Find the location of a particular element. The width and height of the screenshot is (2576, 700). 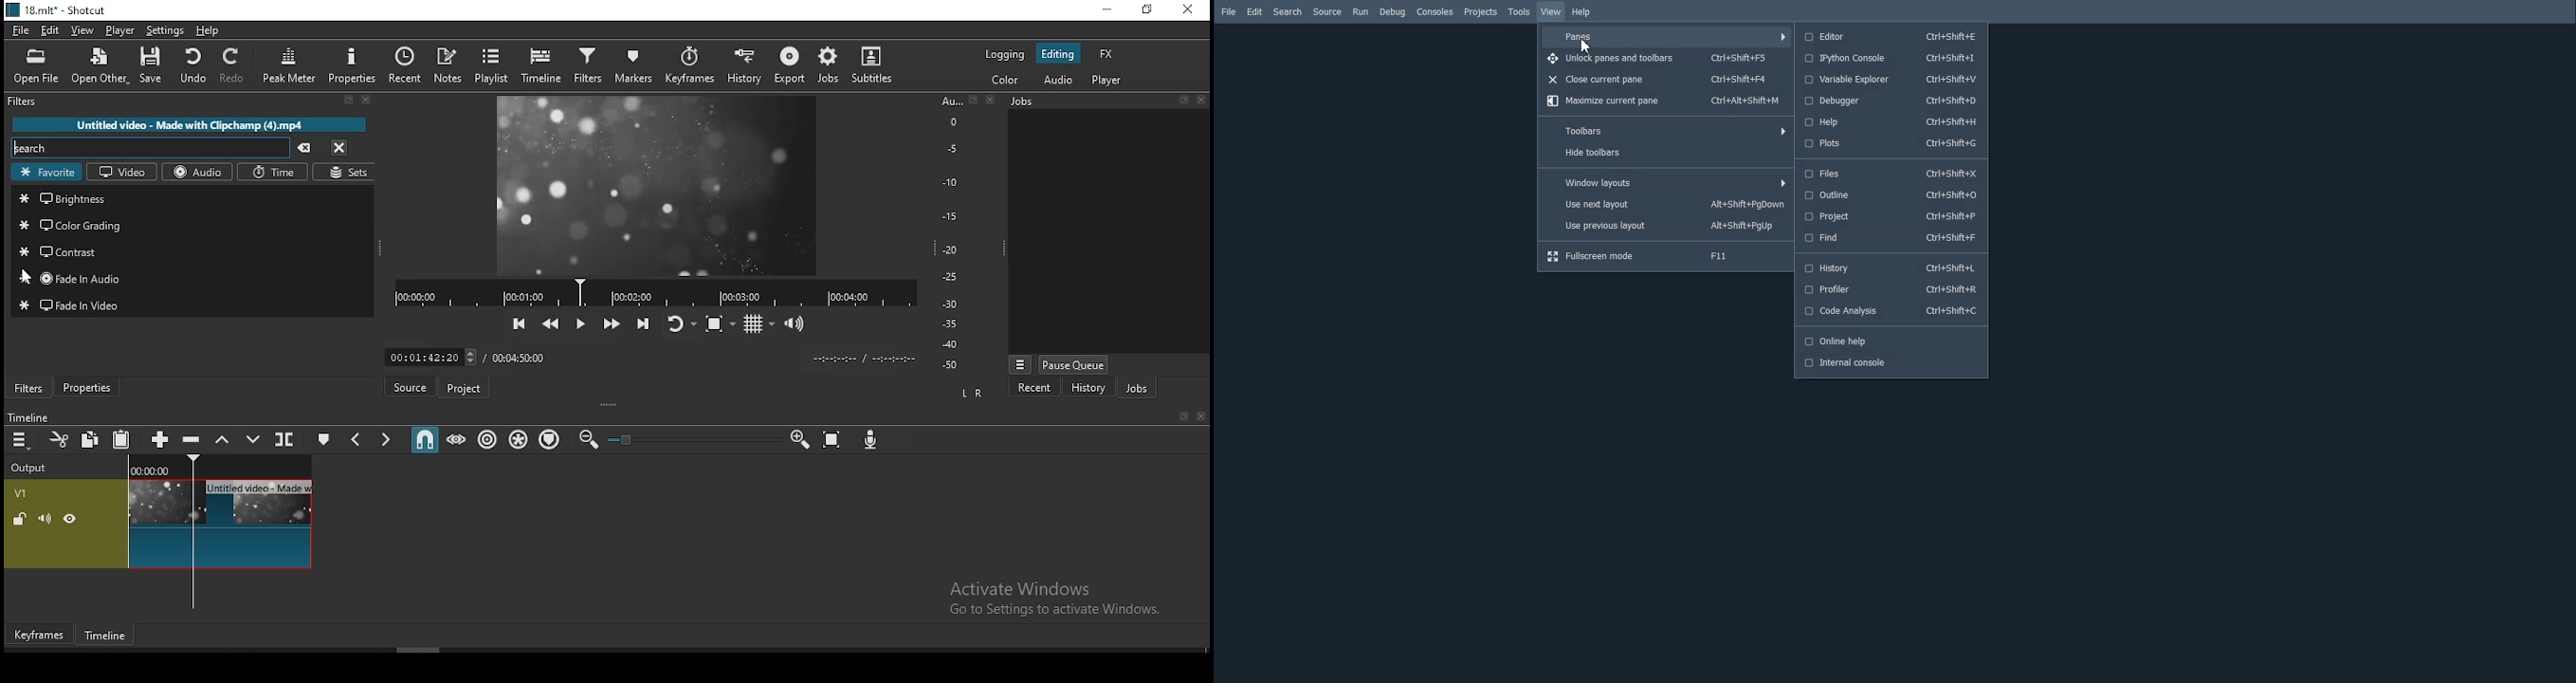

favorites is located at coordinates (46, 173).